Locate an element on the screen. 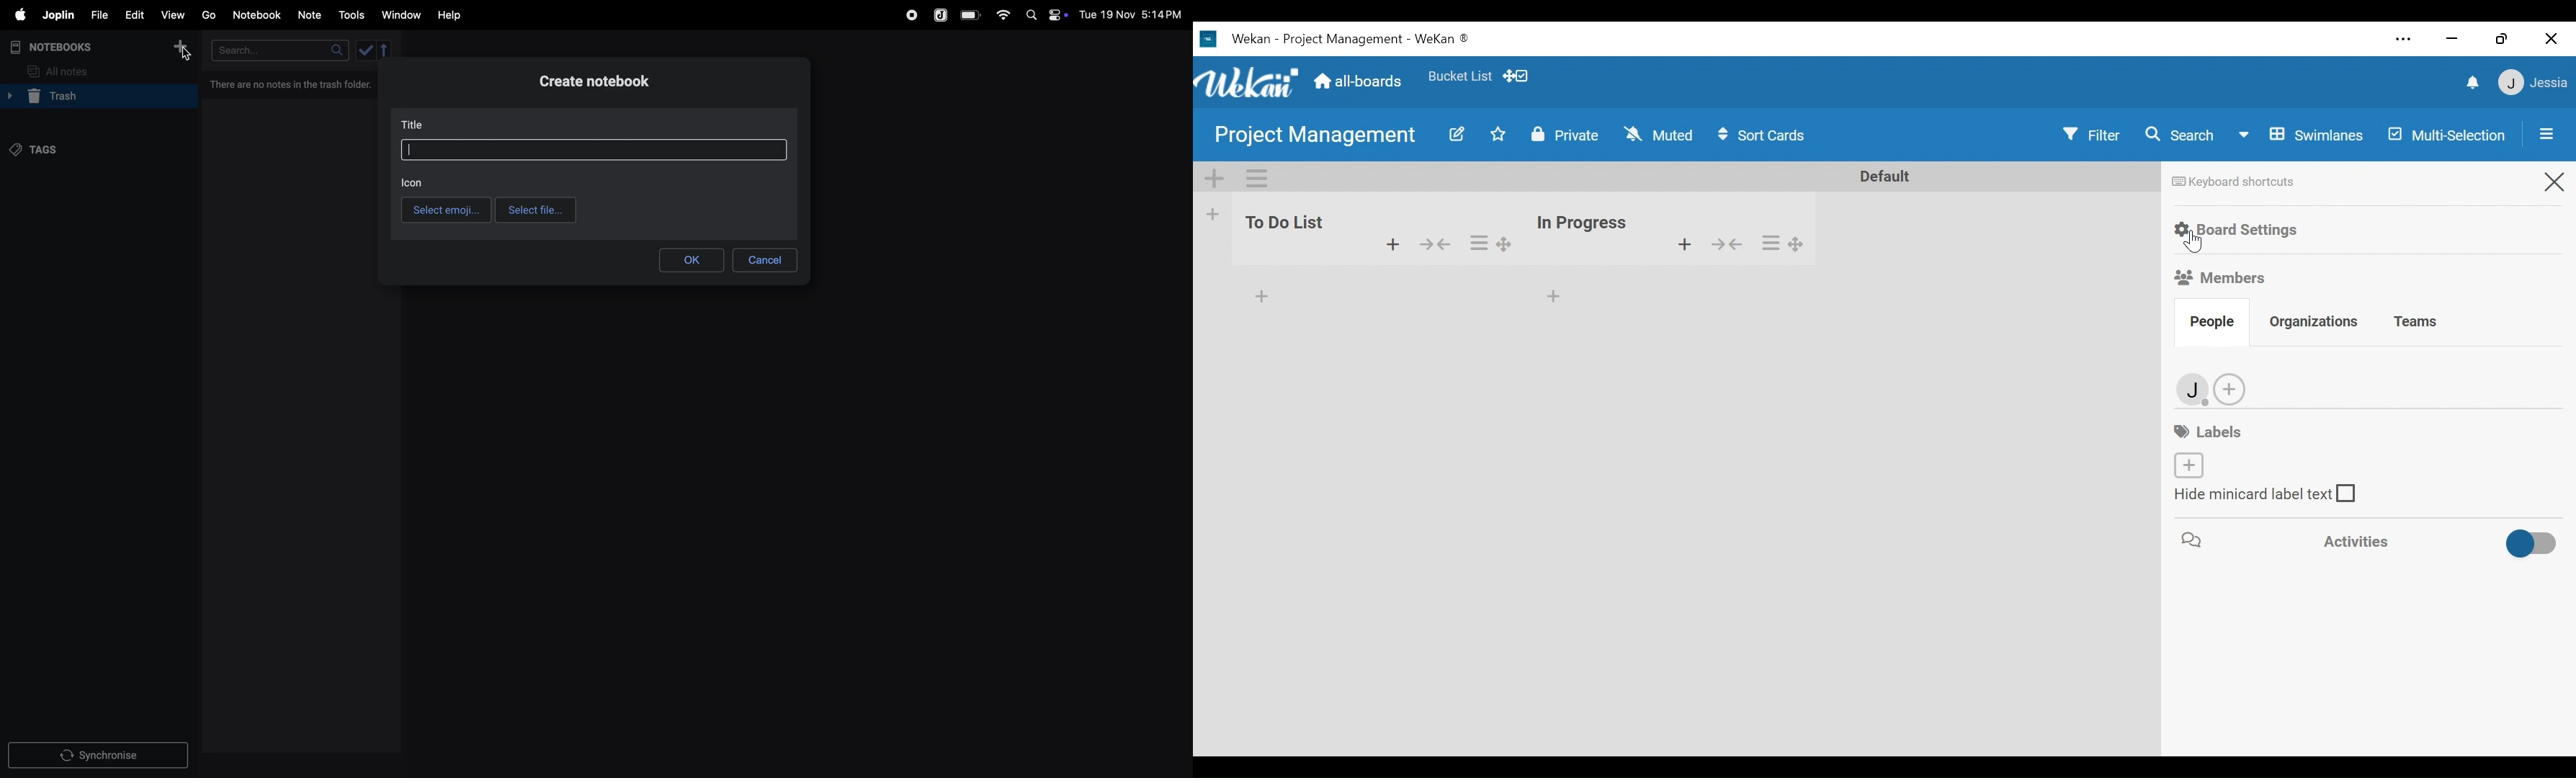 The width and height of the screenshot is (2576, 784). title is located at coordinates (415, 125).